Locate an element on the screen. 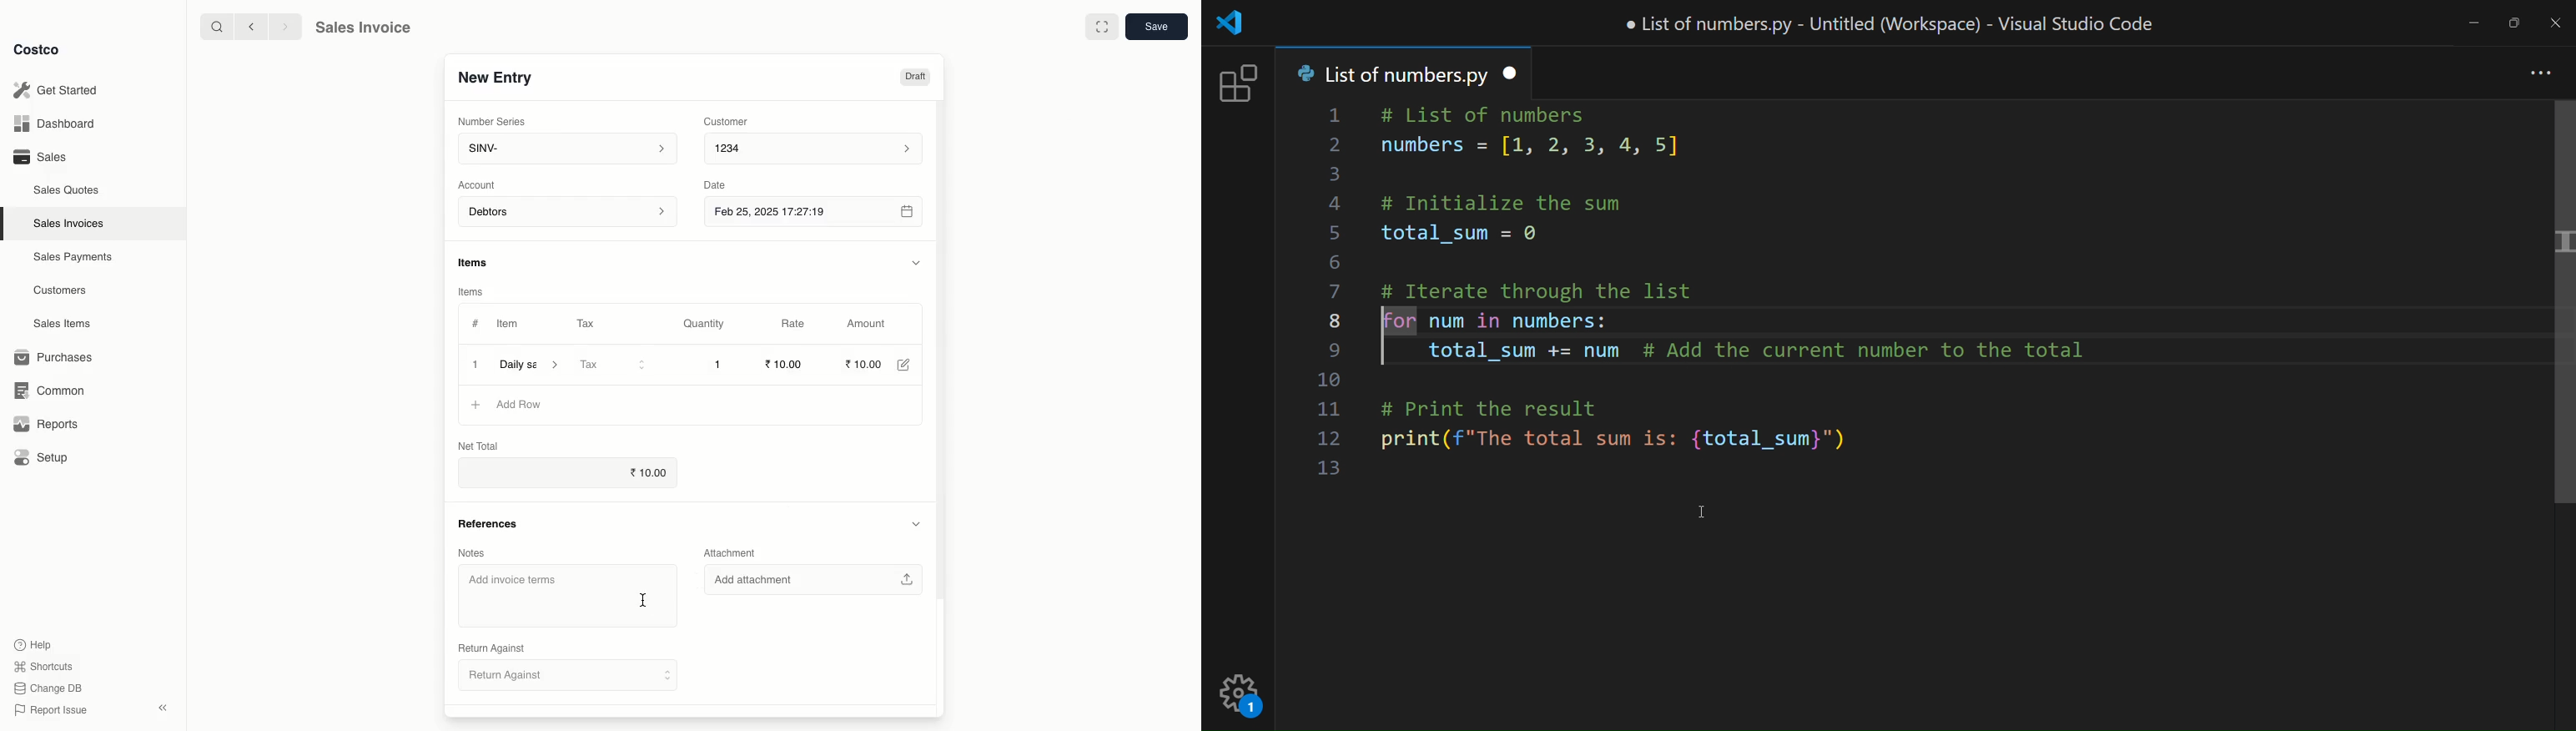 The image size is (2576, 756). 1 is located at coordinates (475, 364).